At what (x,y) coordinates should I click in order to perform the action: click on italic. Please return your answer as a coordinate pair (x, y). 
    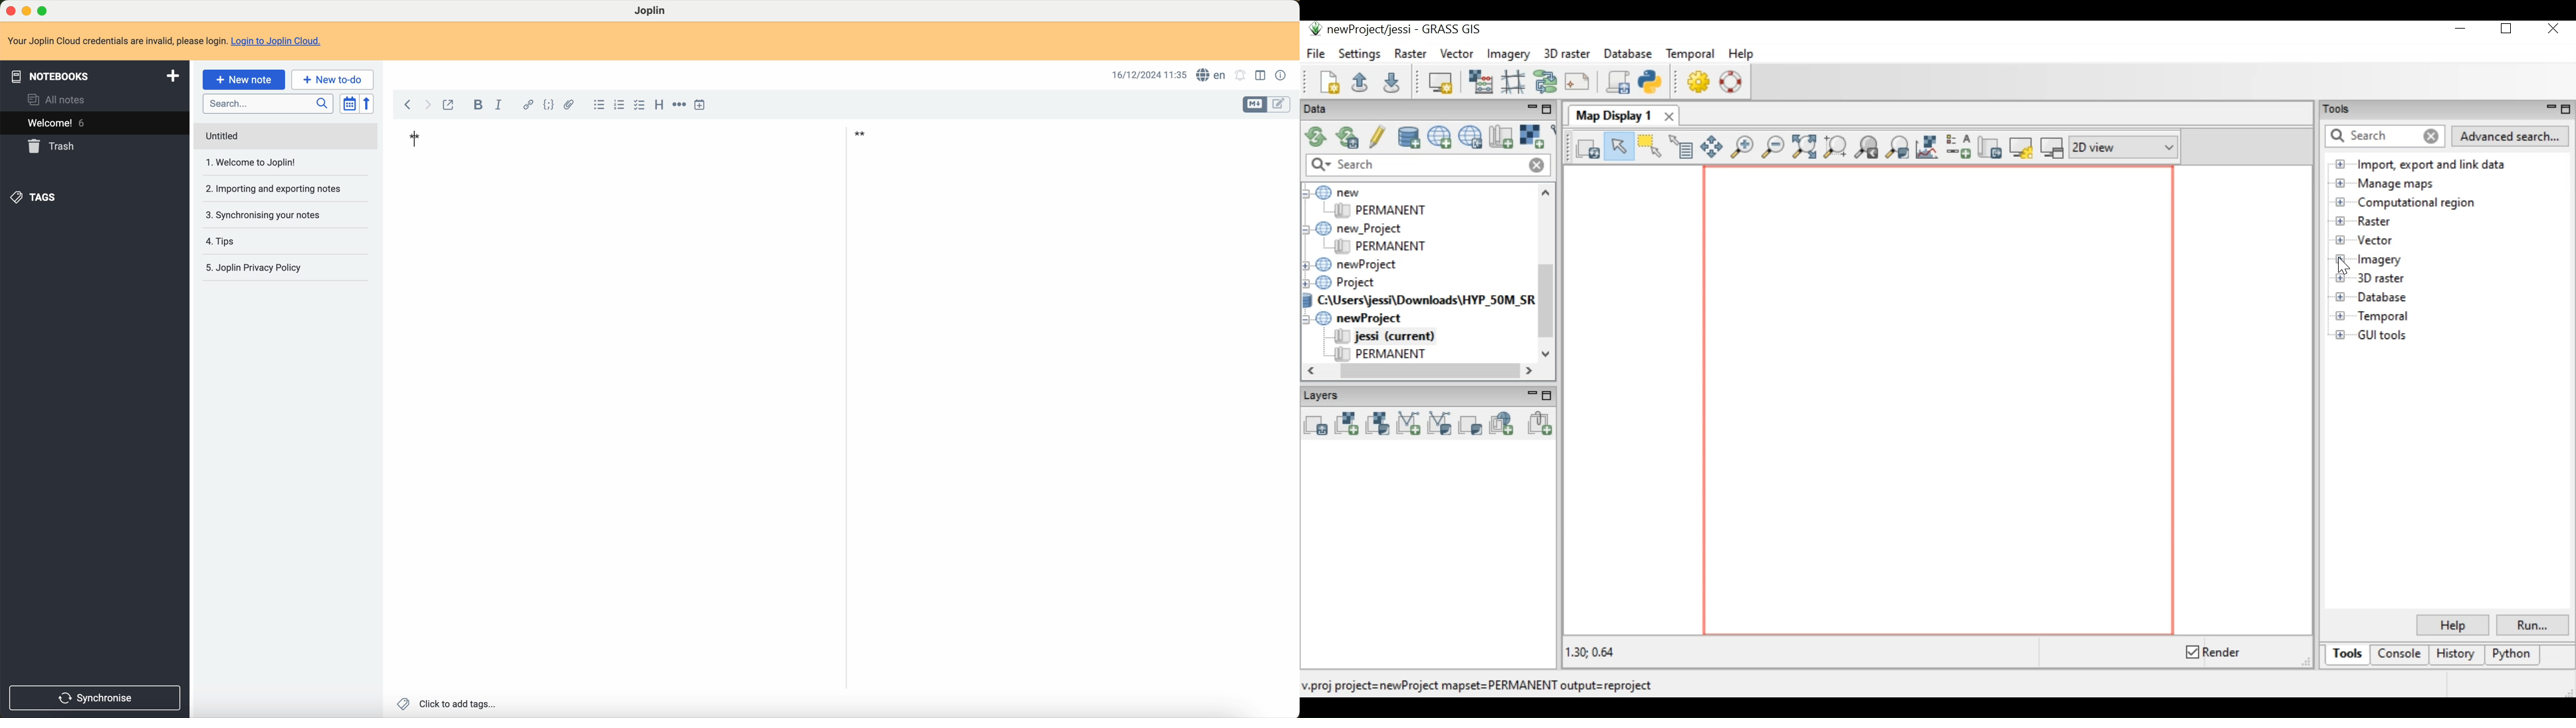
    Looking at the image, I should click on (499, 103).